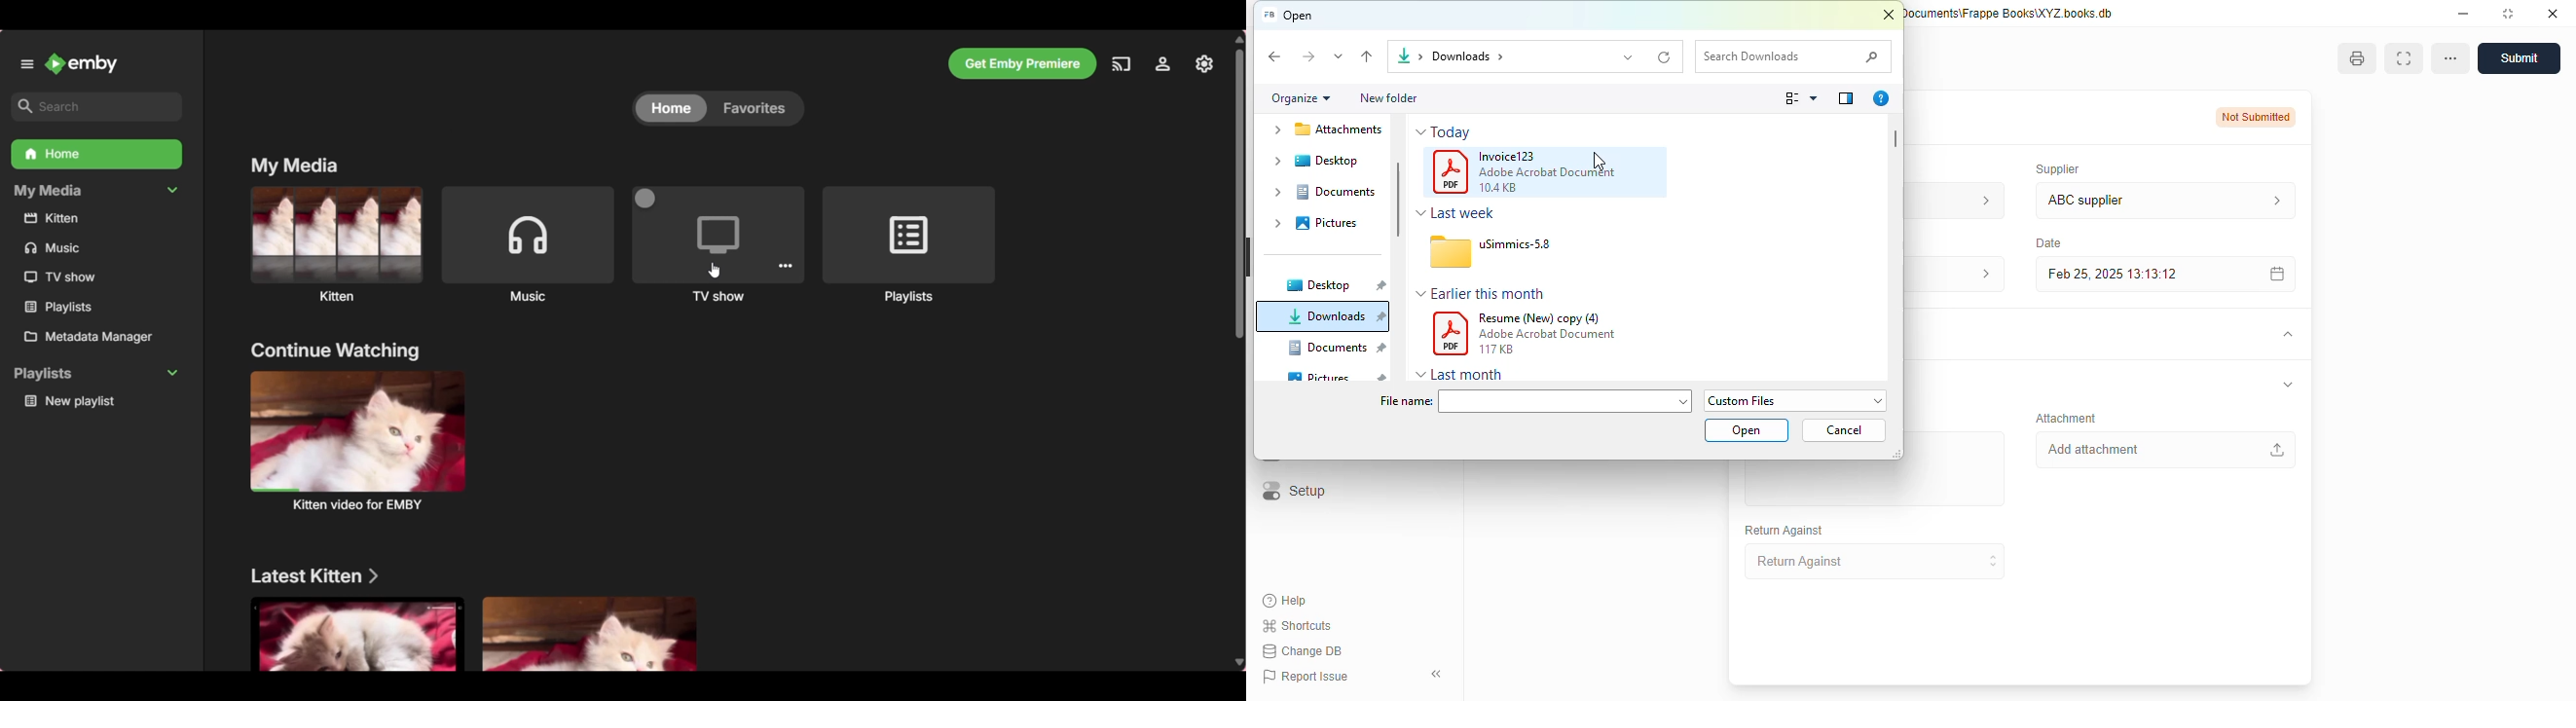 Image resolution: width=2576 pixels, height=728 pixels. I want to click on new folder, so click(1387, 97).